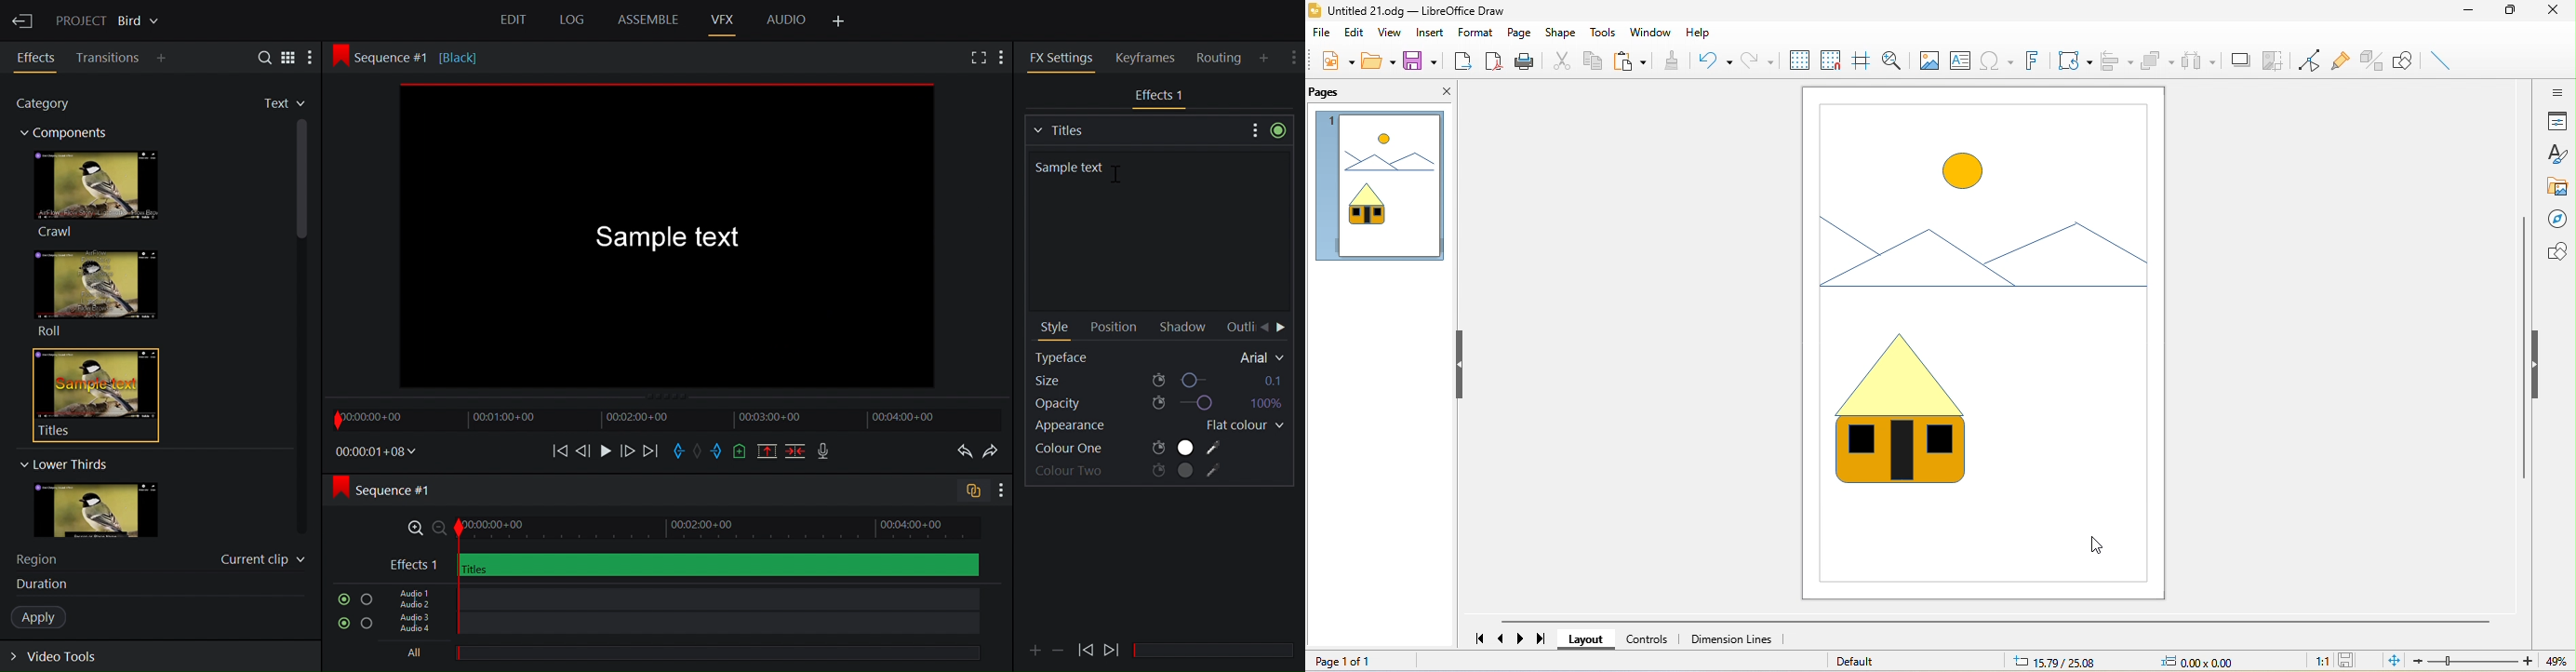  What do you see at coordinates (2540, 368) in the screenshot?
I see `hide` at bounding box center [2540, 368].